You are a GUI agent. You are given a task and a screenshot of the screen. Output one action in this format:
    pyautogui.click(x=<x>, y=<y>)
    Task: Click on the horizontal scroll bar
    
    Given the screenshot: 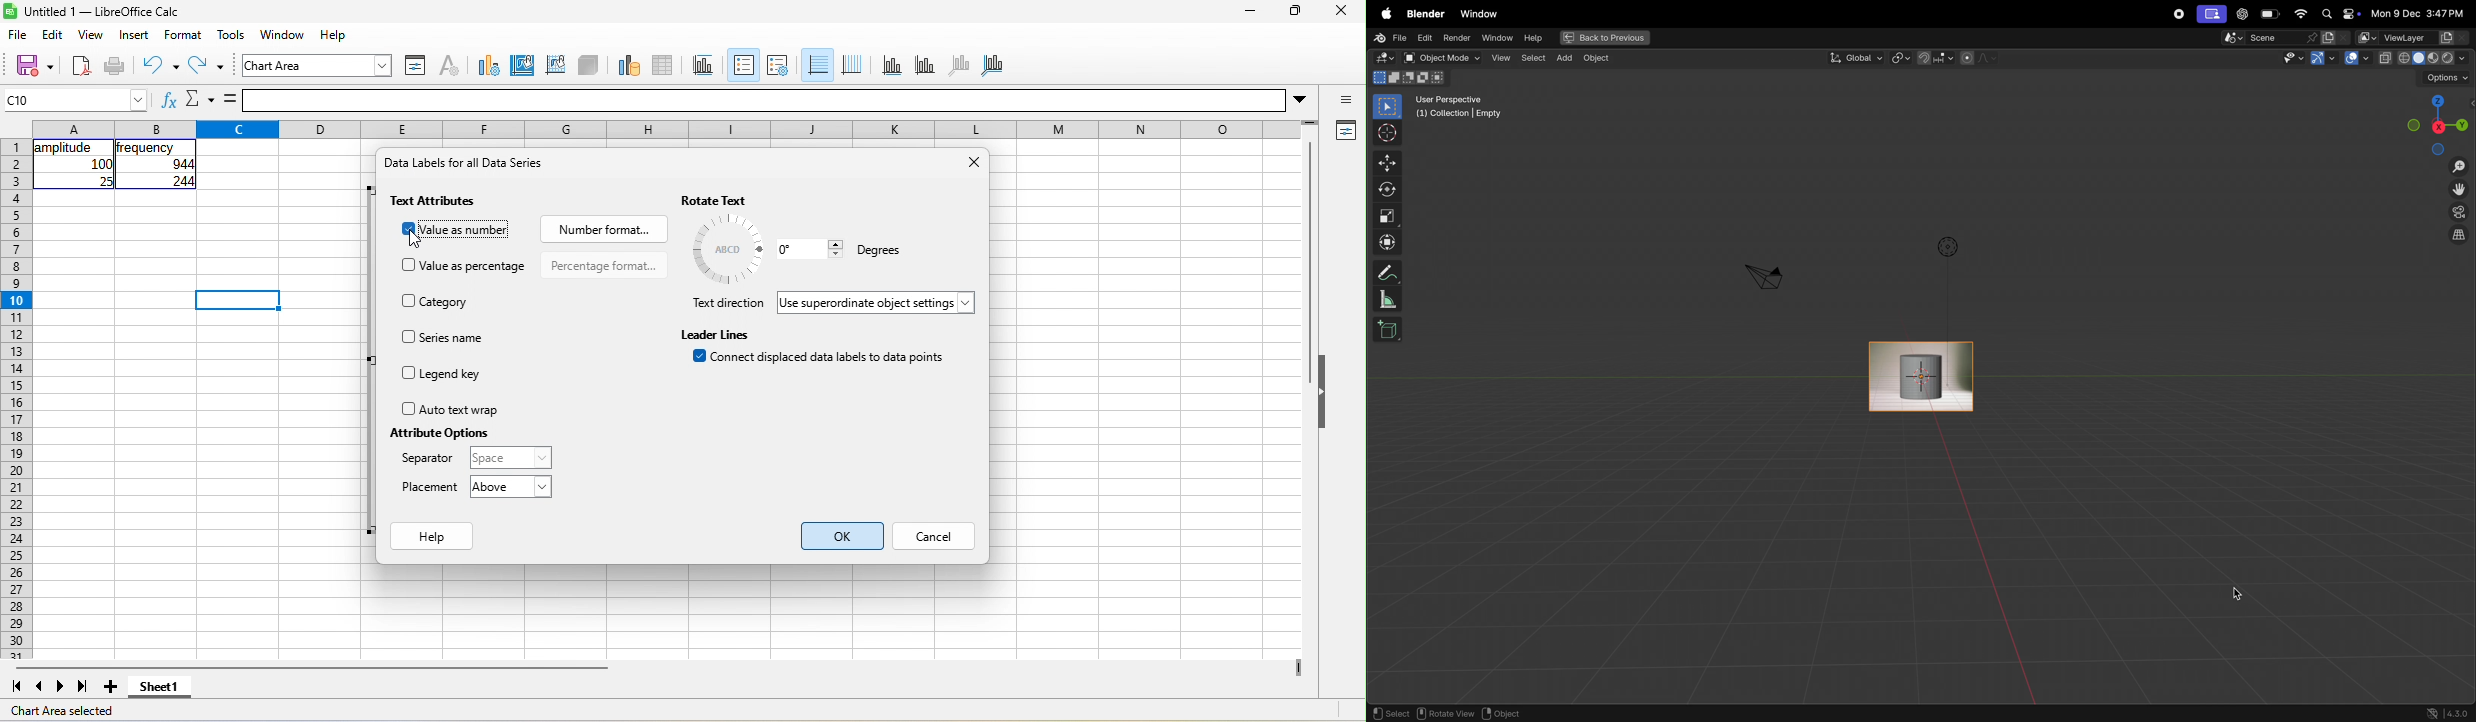 What is the action you would take?
    pyautogui.click(x=311, y=668)
    